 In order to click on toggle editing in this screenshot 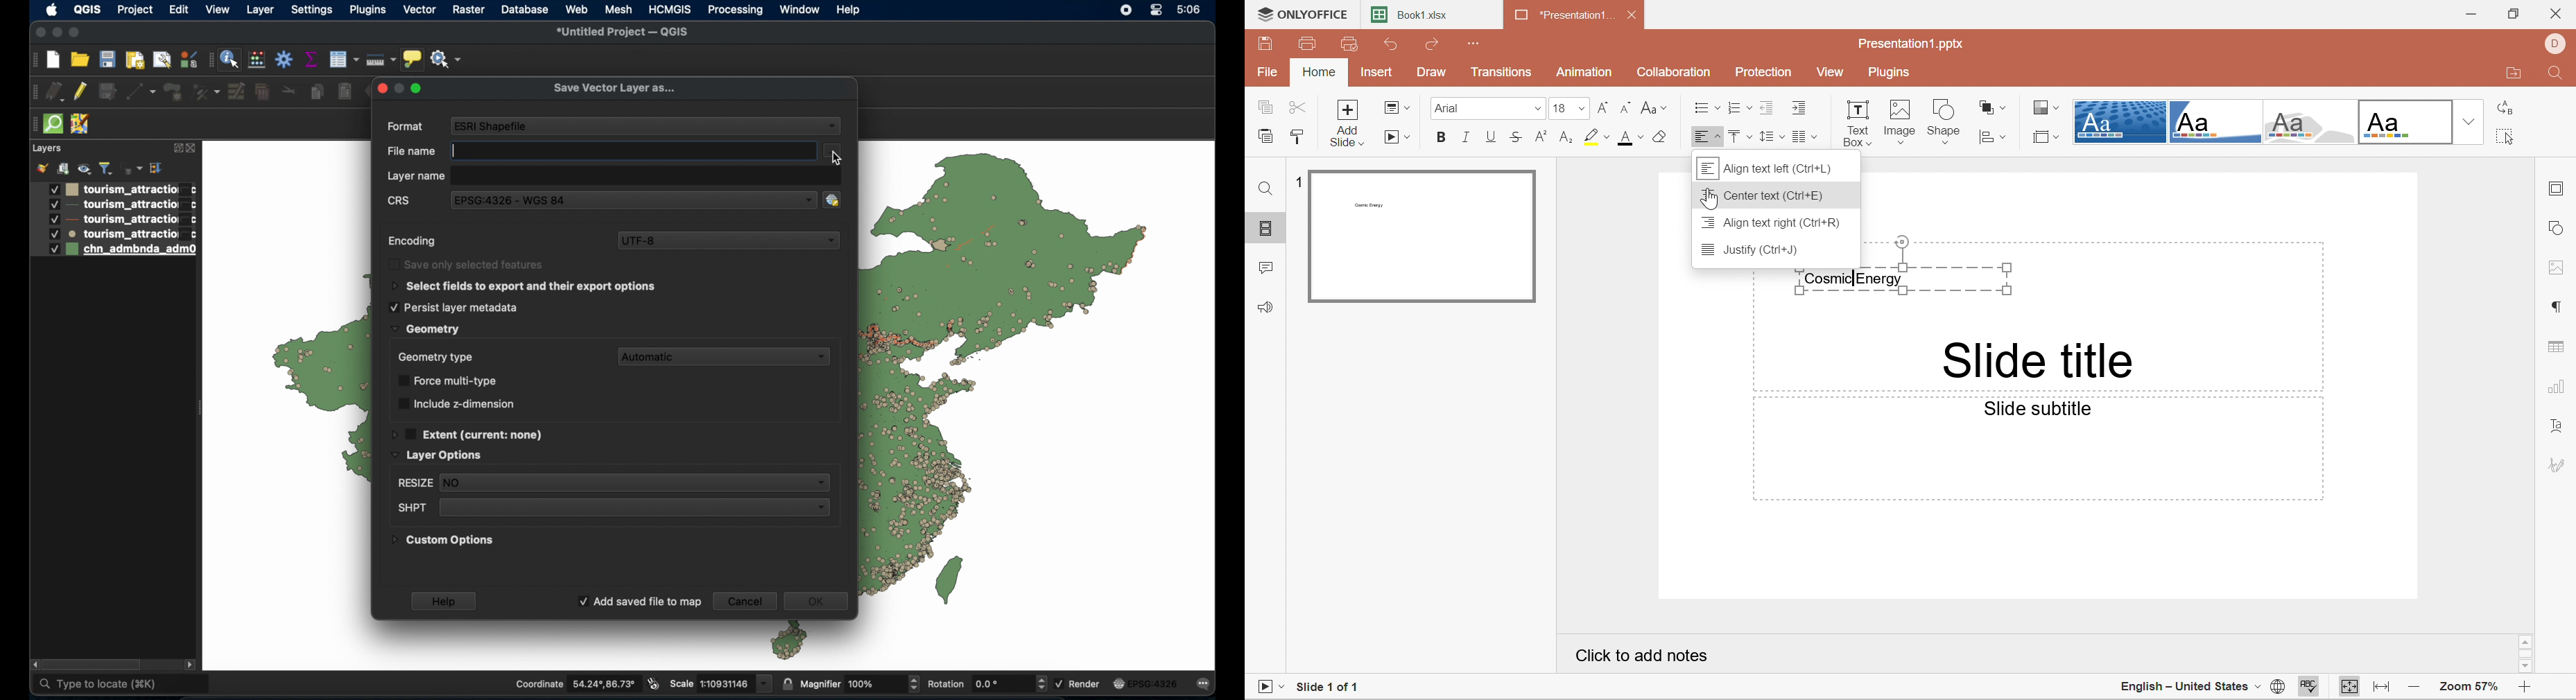, I will do `click(82, 92)`.